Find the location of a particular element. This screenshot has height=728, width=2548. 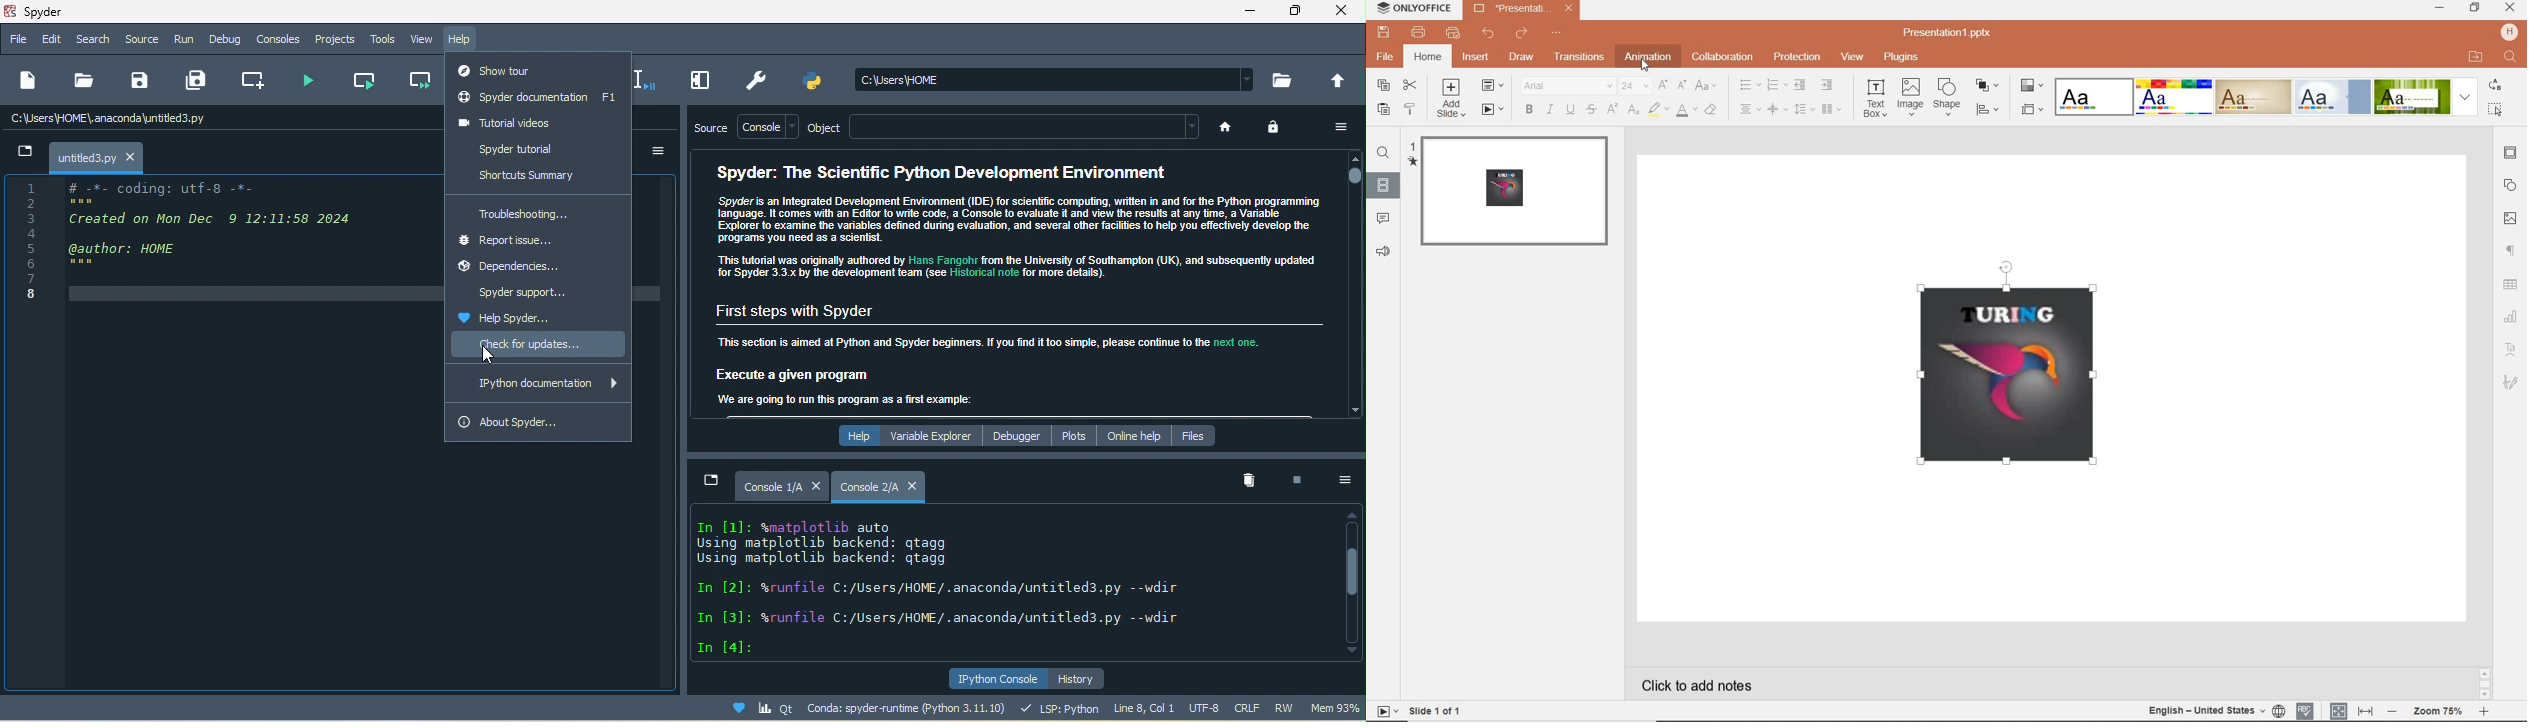

classic is located at coordinates (2253, 96).